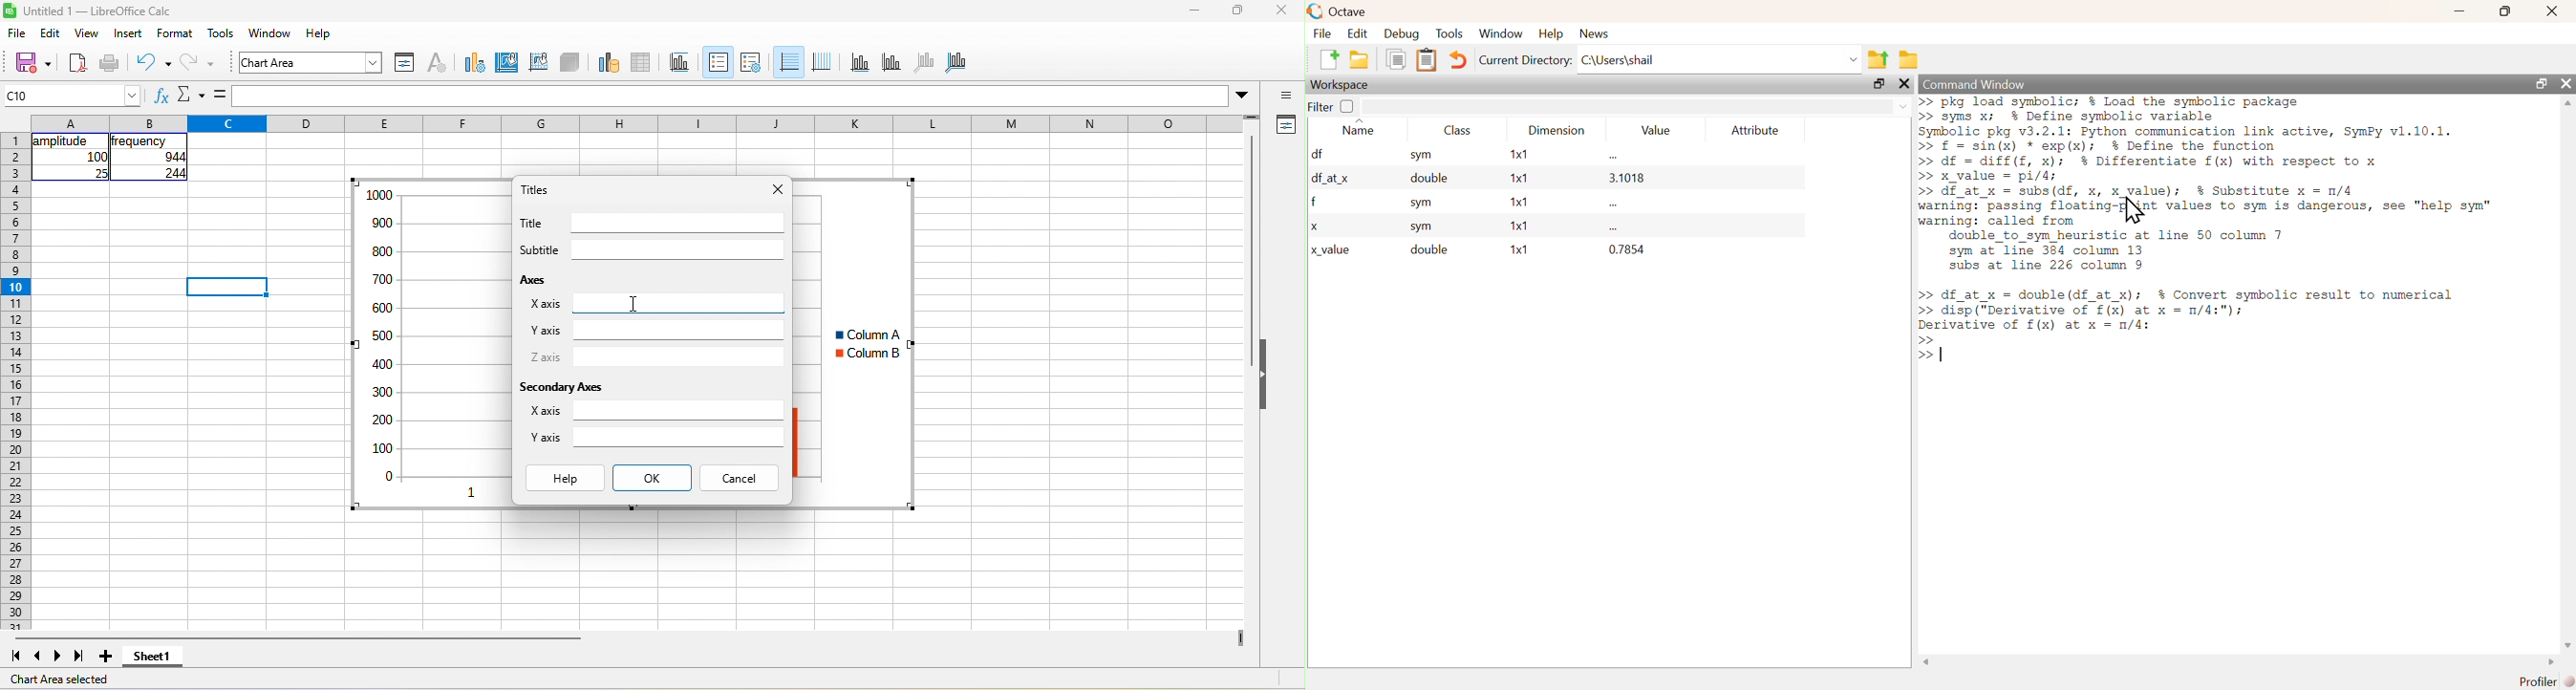 This screenshot has height=700, width=2576. I want to click on edit, so click(51, 32).